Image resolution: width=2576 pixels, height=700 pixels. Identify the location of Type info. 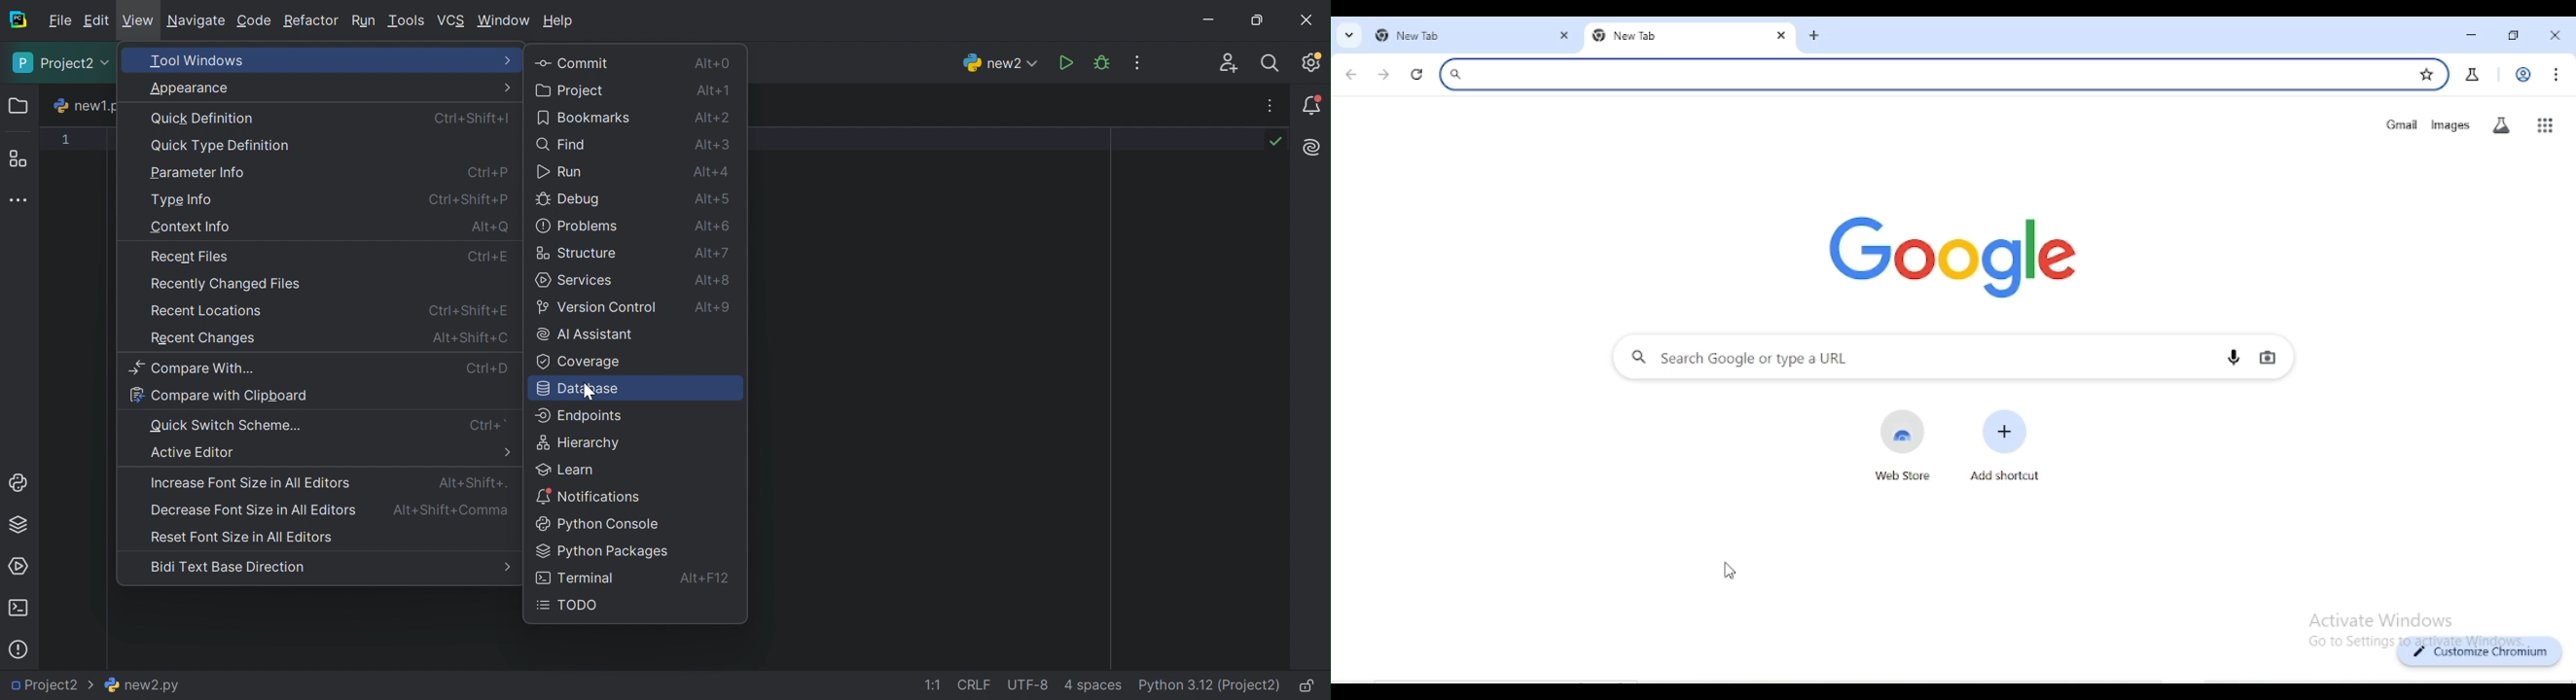
(181, 199).